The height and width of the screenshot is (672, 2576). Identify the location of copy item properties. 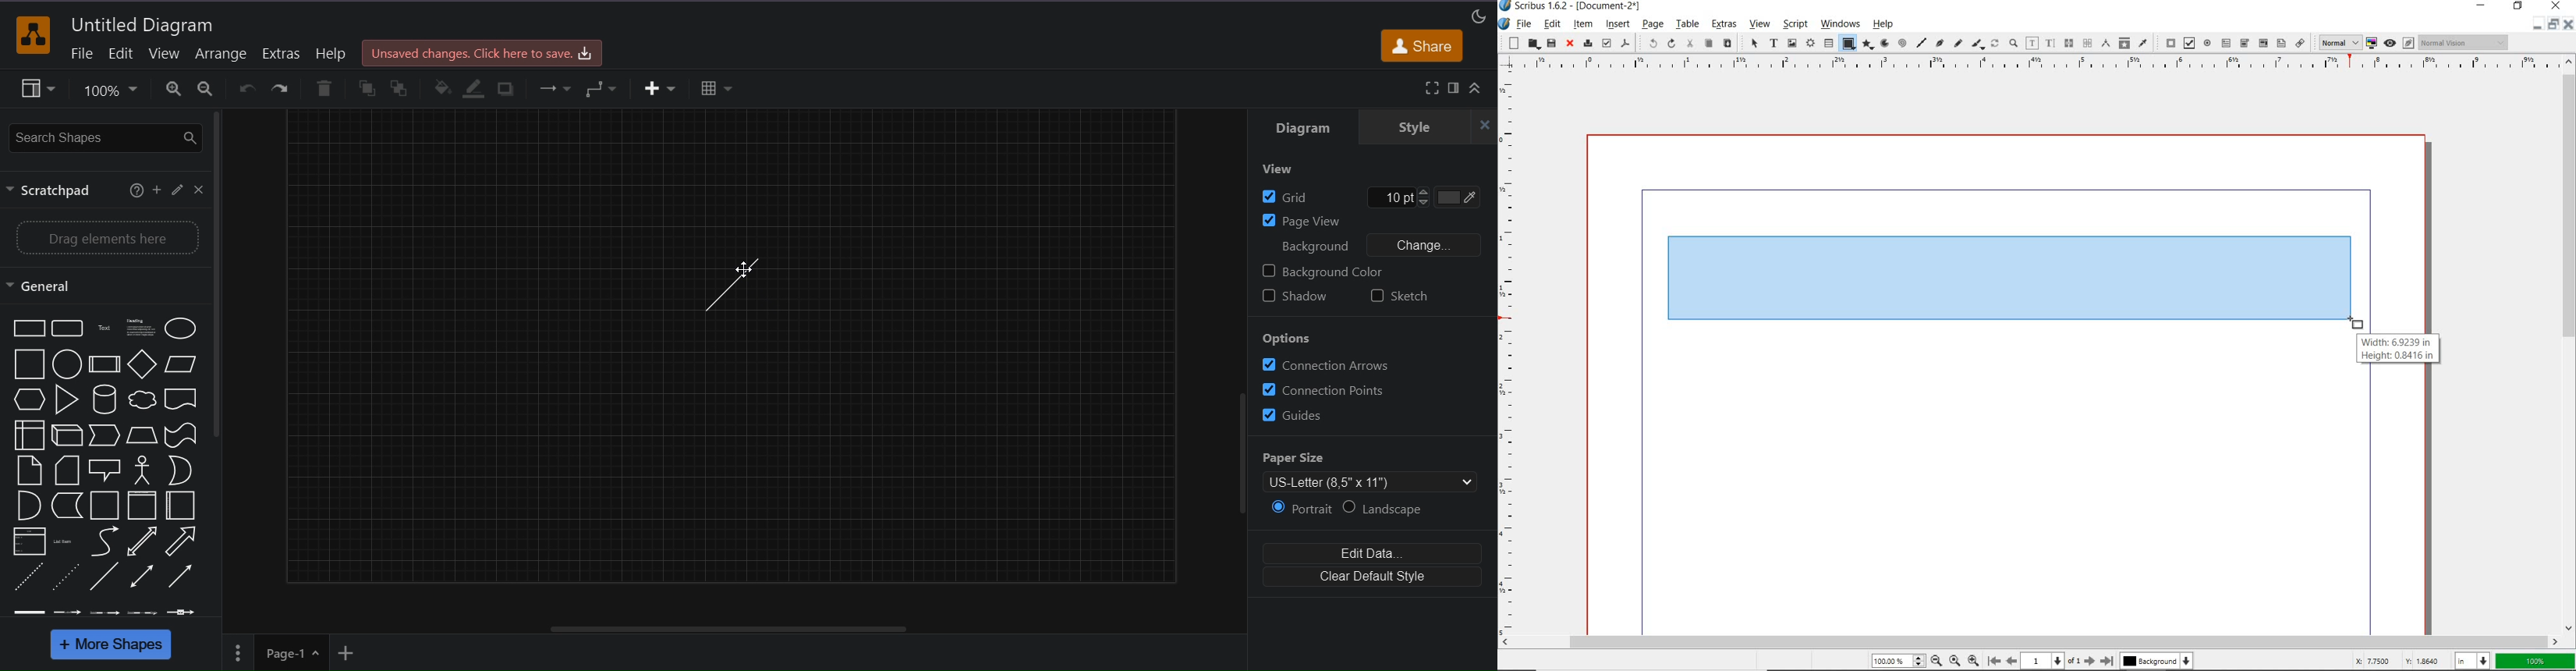
(2124, 42).